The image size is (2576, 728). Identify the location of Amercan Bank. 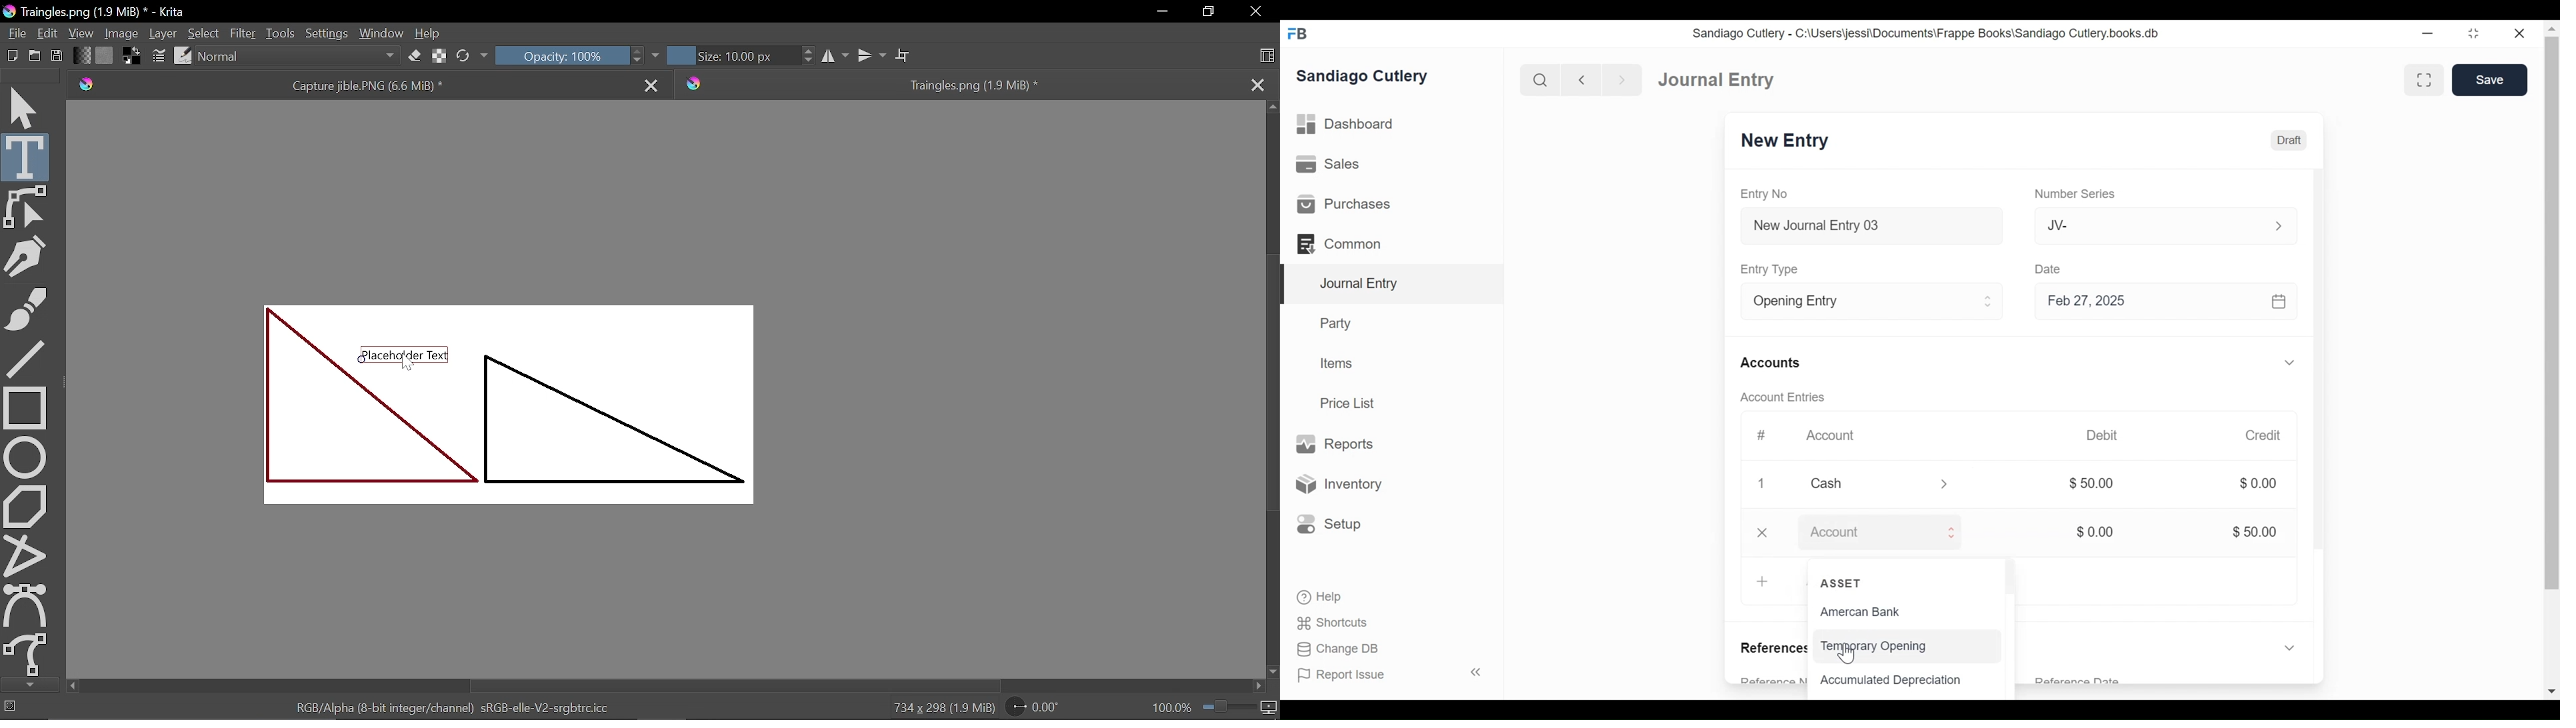
(1870, 612).